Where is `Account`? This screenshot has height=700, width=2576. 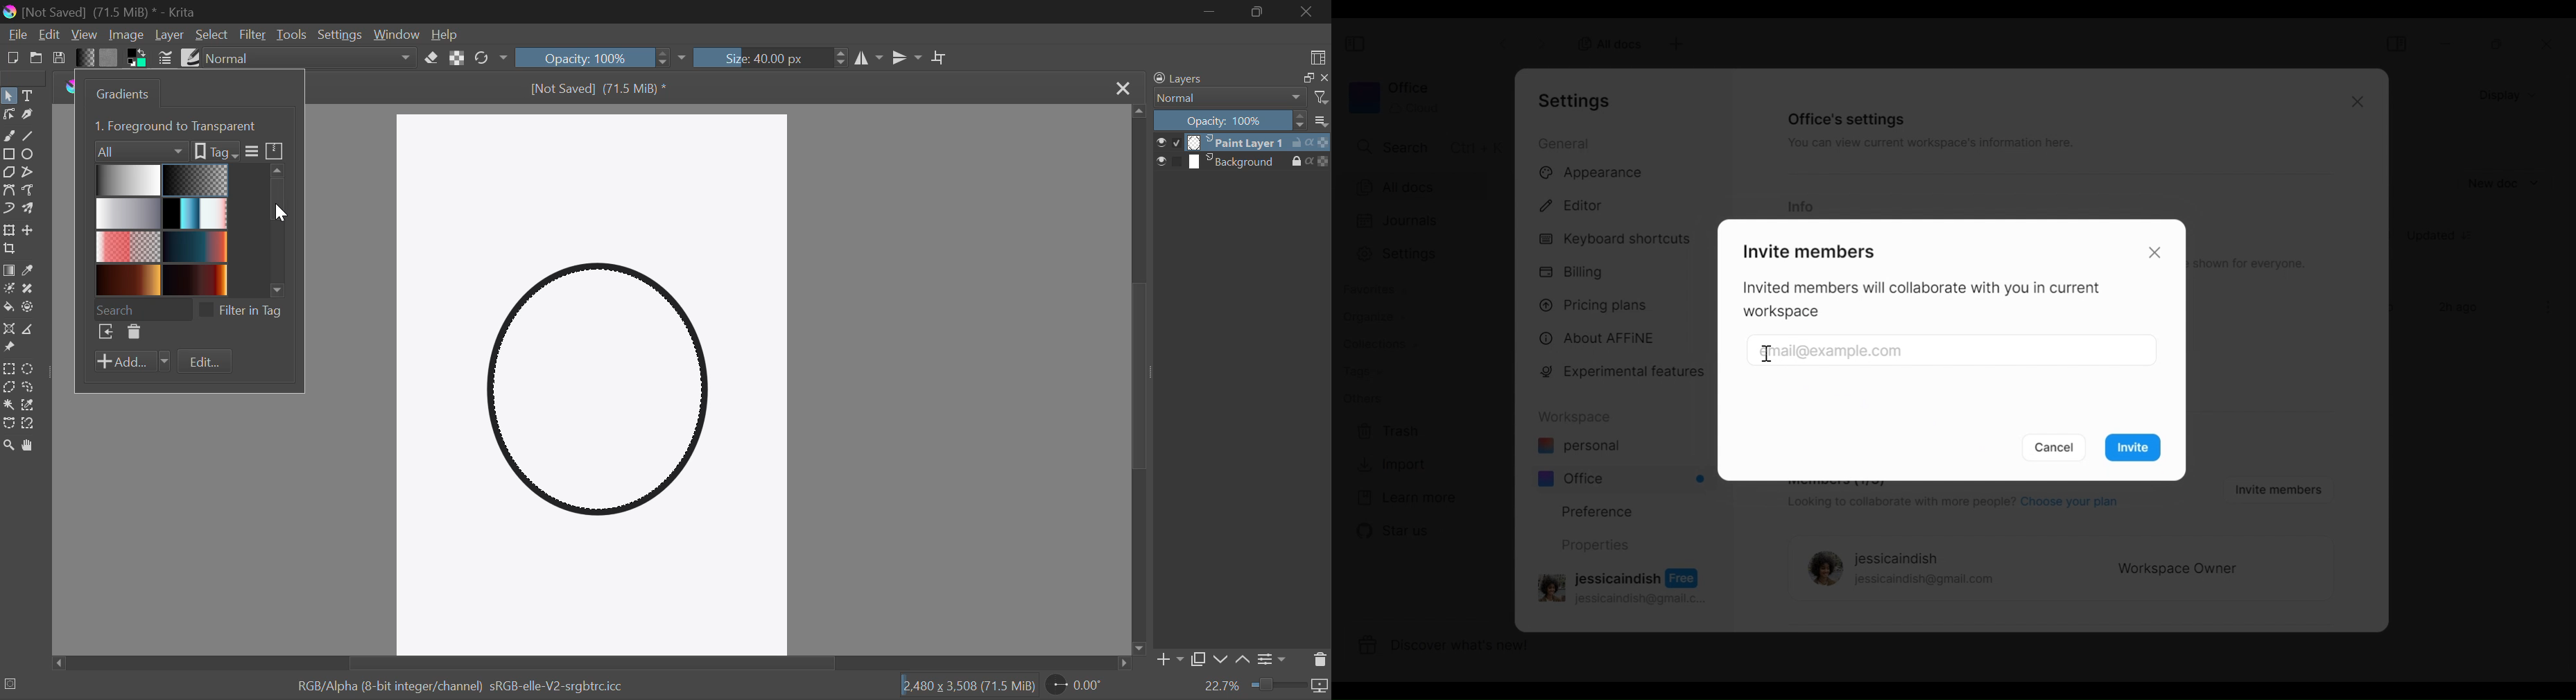 Account is located at coordinates (1625, 585).